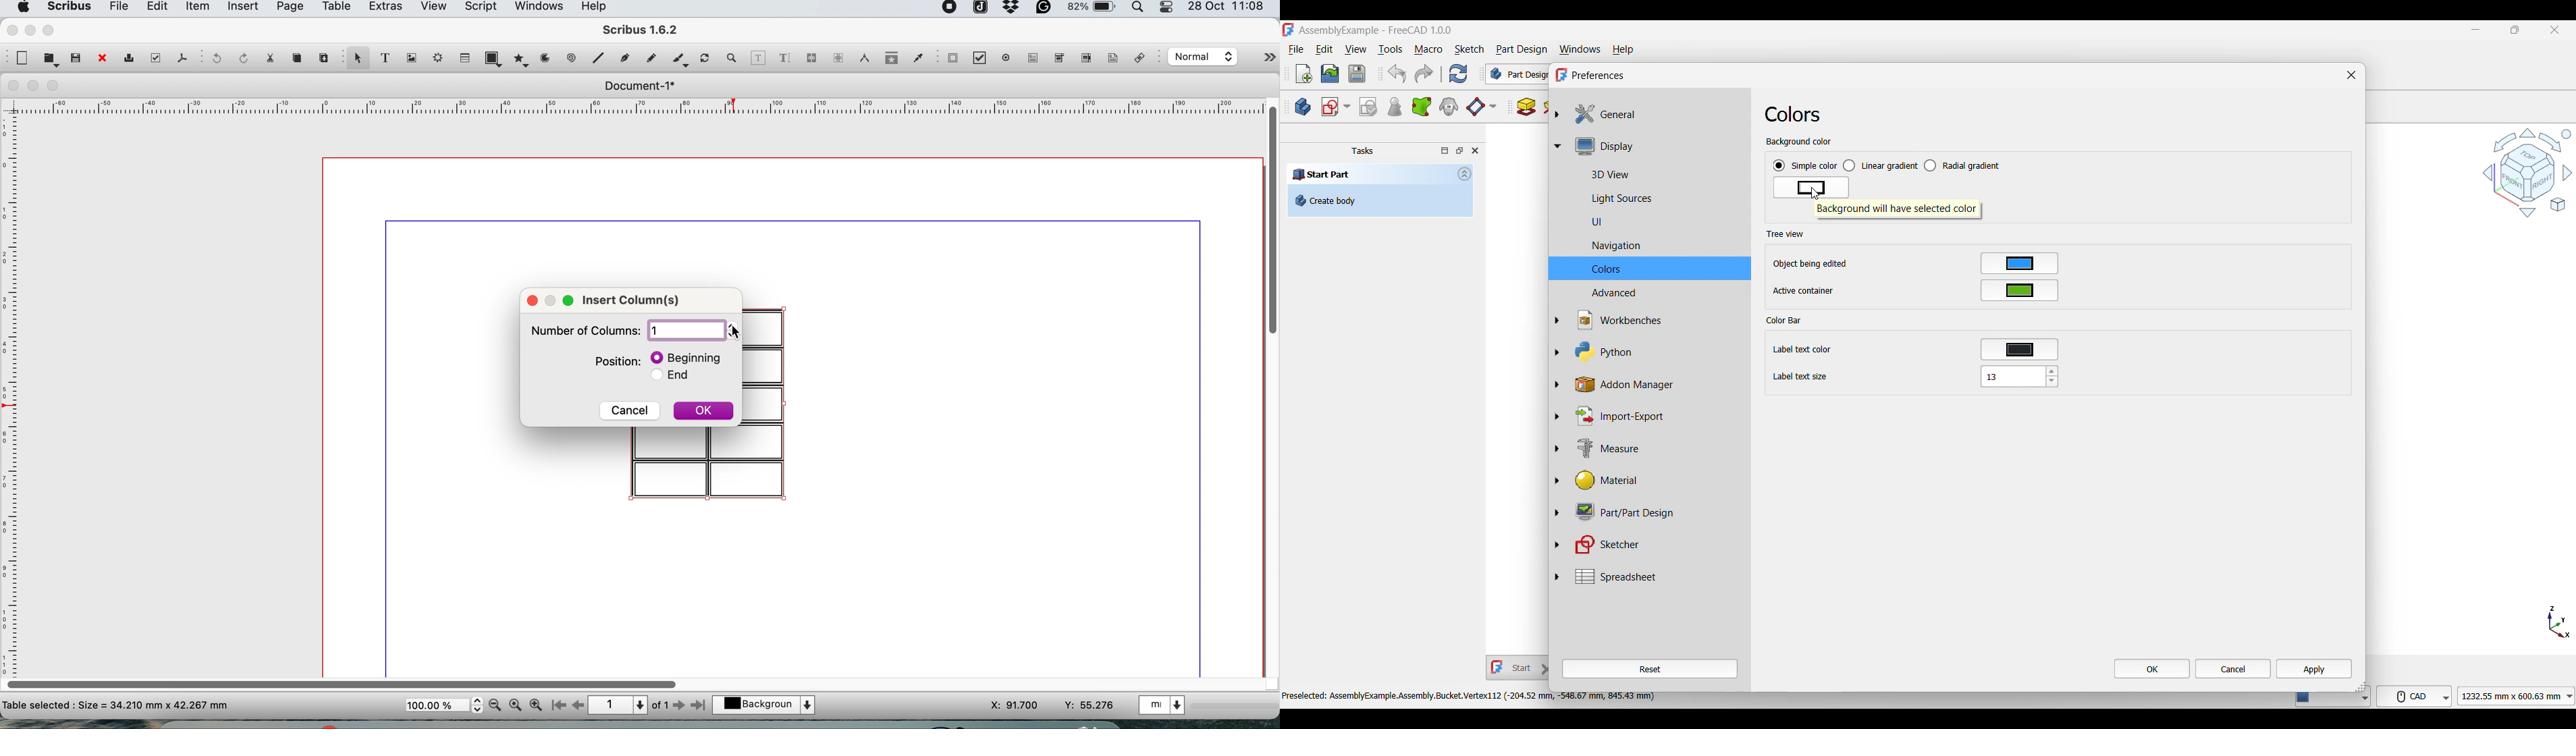 This screenshot has height=756, width=2576. Describe the element at coordinates (639, 86) in the screenshot. I see `document 1` at that location.